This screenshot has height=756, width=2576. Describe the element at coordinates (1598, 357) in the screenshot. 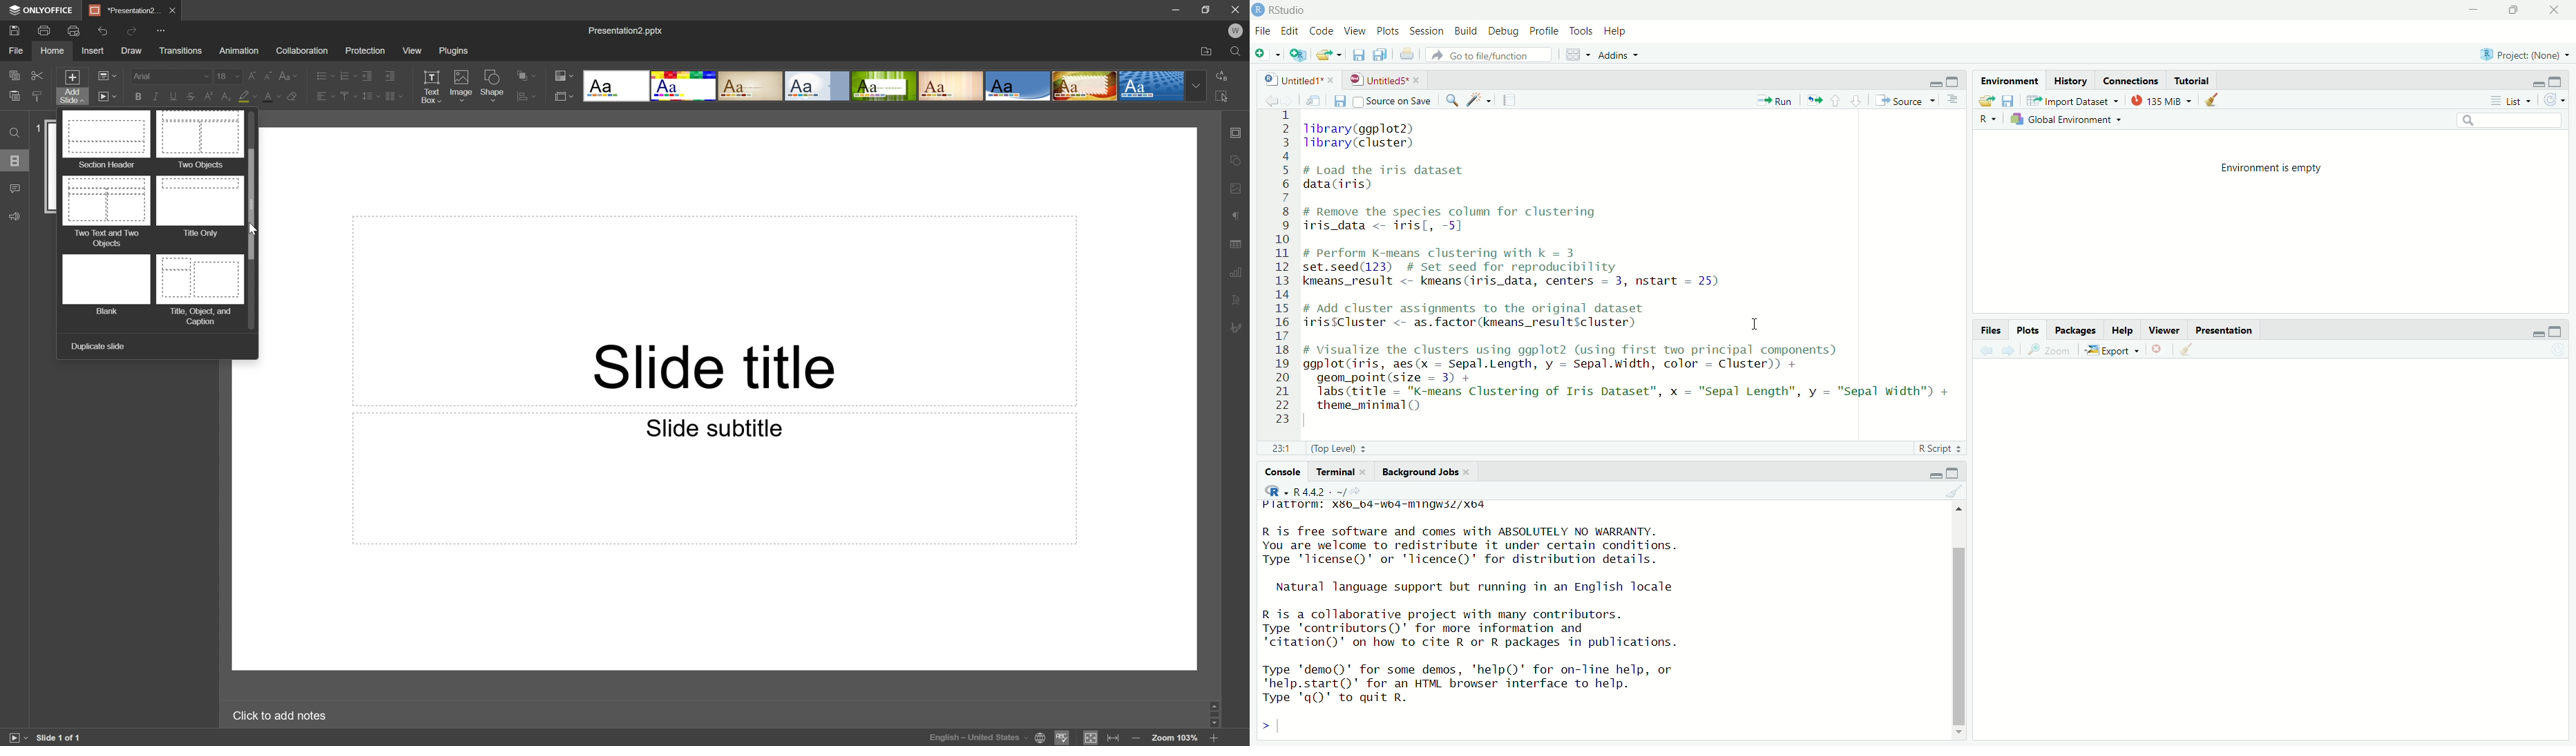

I see `# Visualize the clusters using ggplot2 (using first two principal components)
aaplot(iris. aes(x = Sepal.Lenath. v = Sepal.width. color = Cluster)) +` at that location.